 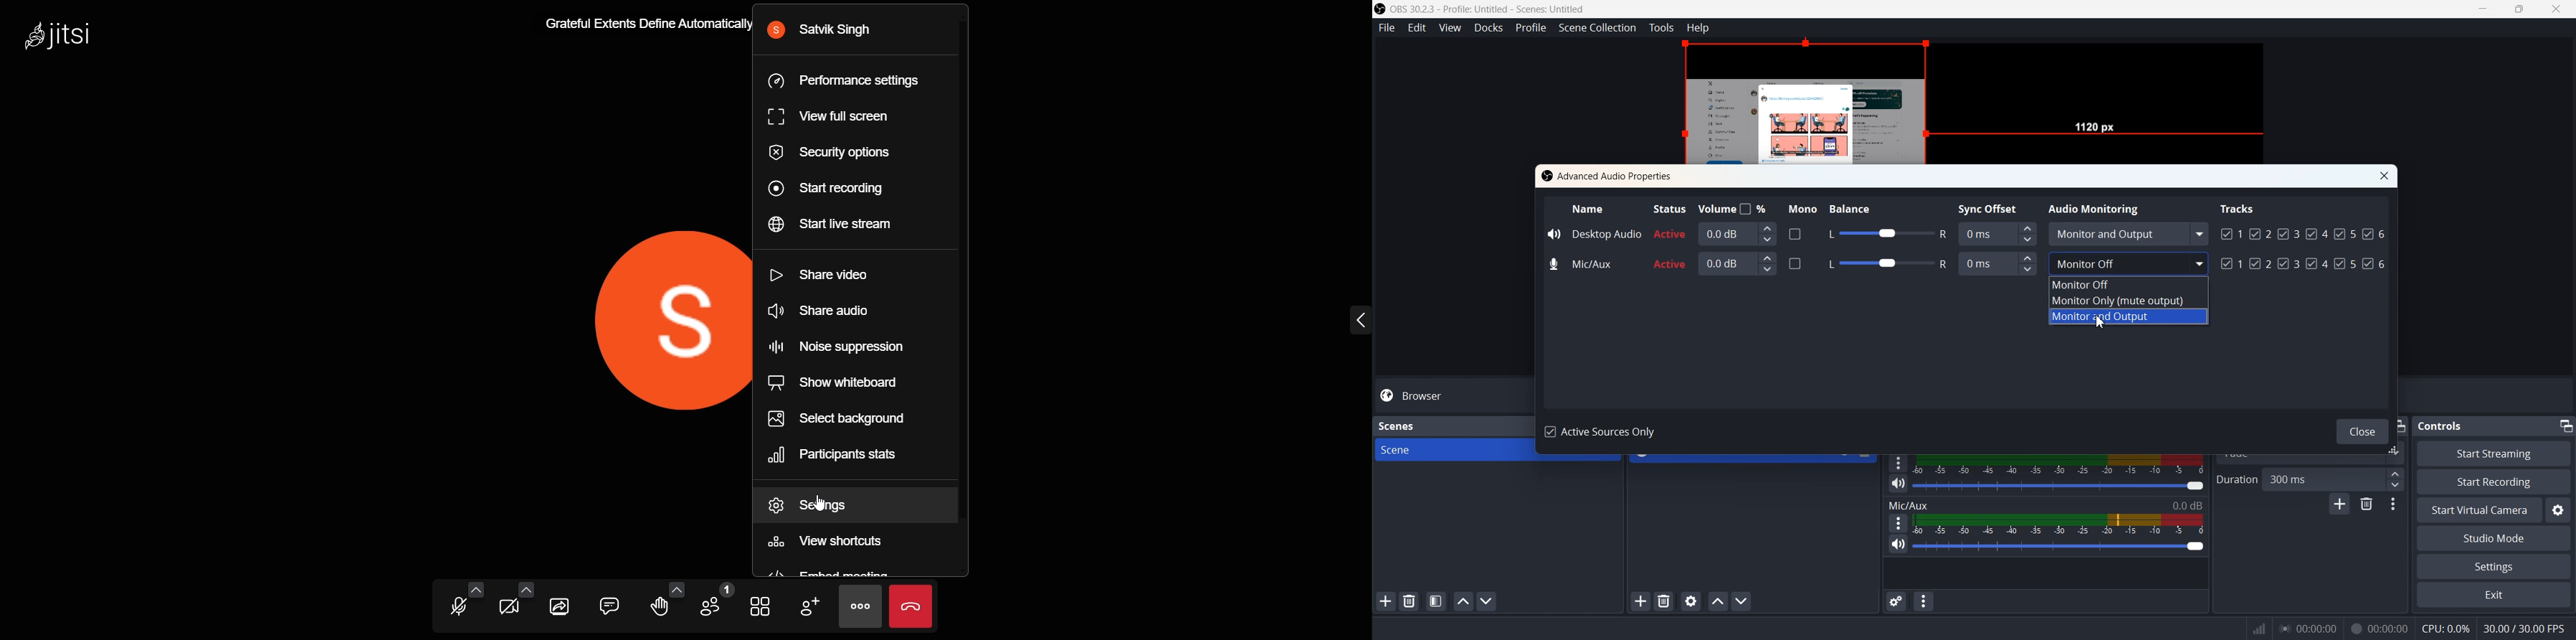 I want to click on Active, so click(x=1670, y=250).